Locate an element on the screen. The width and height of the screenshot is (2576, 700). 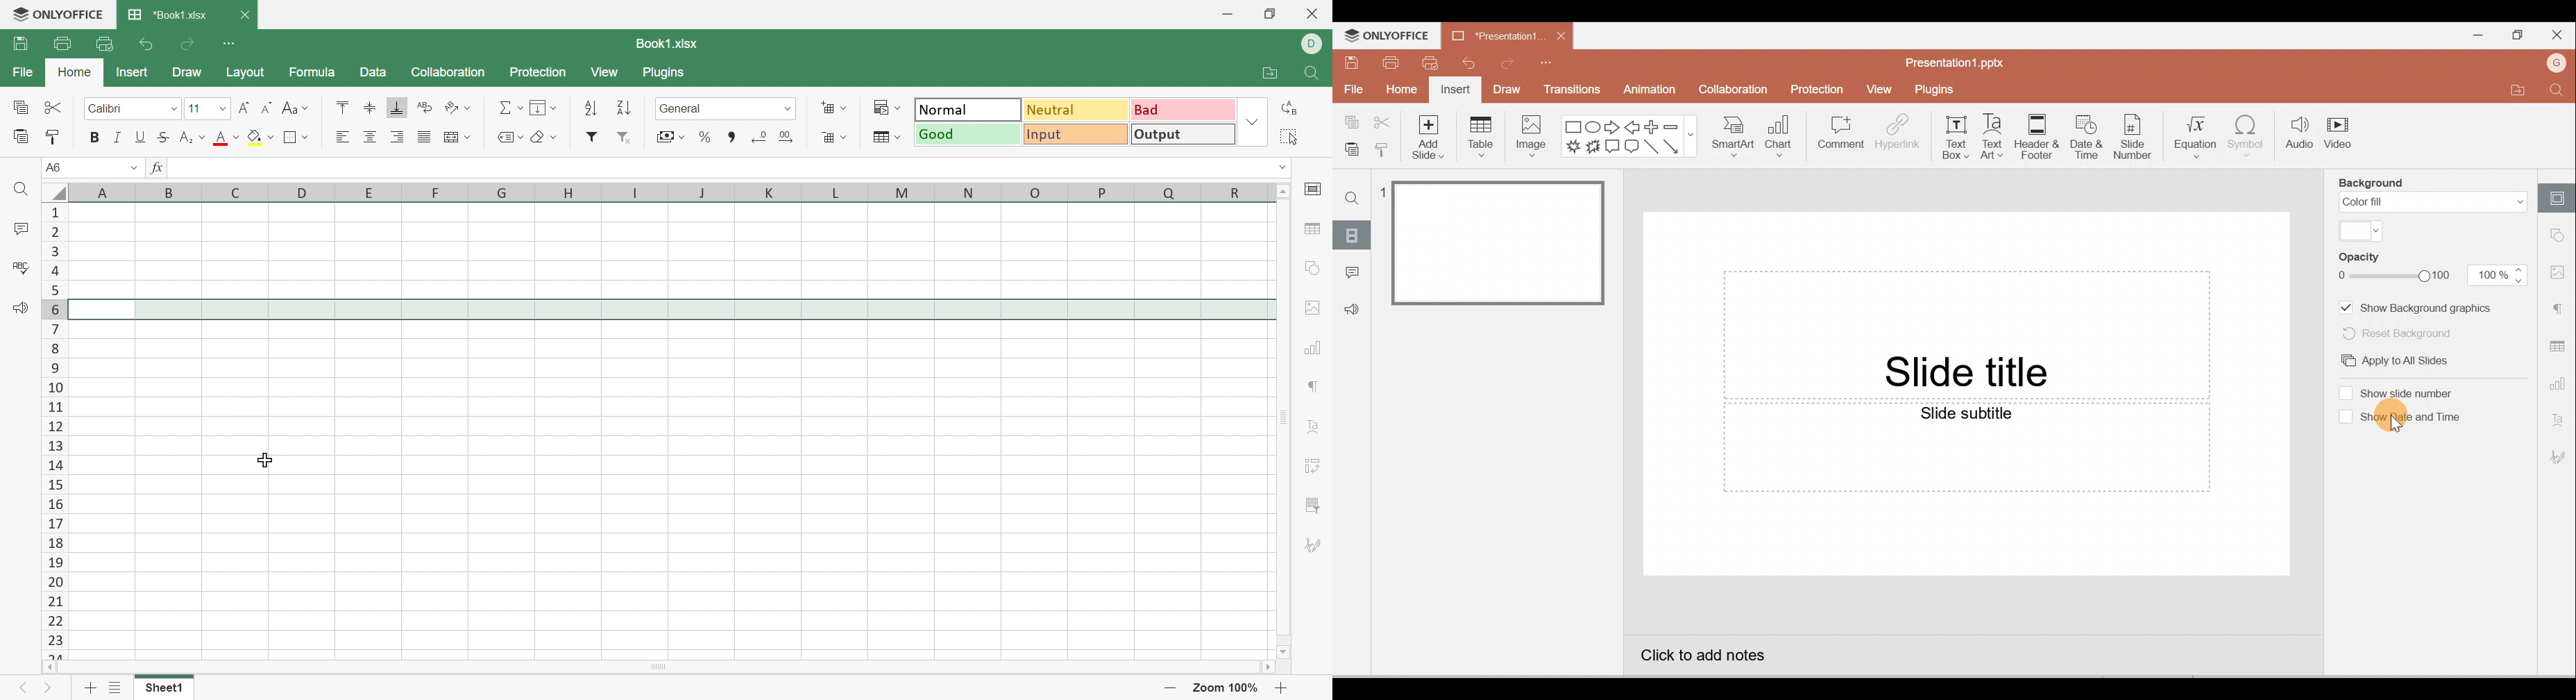
Scroll Right is located at coordinates (1272, 667).